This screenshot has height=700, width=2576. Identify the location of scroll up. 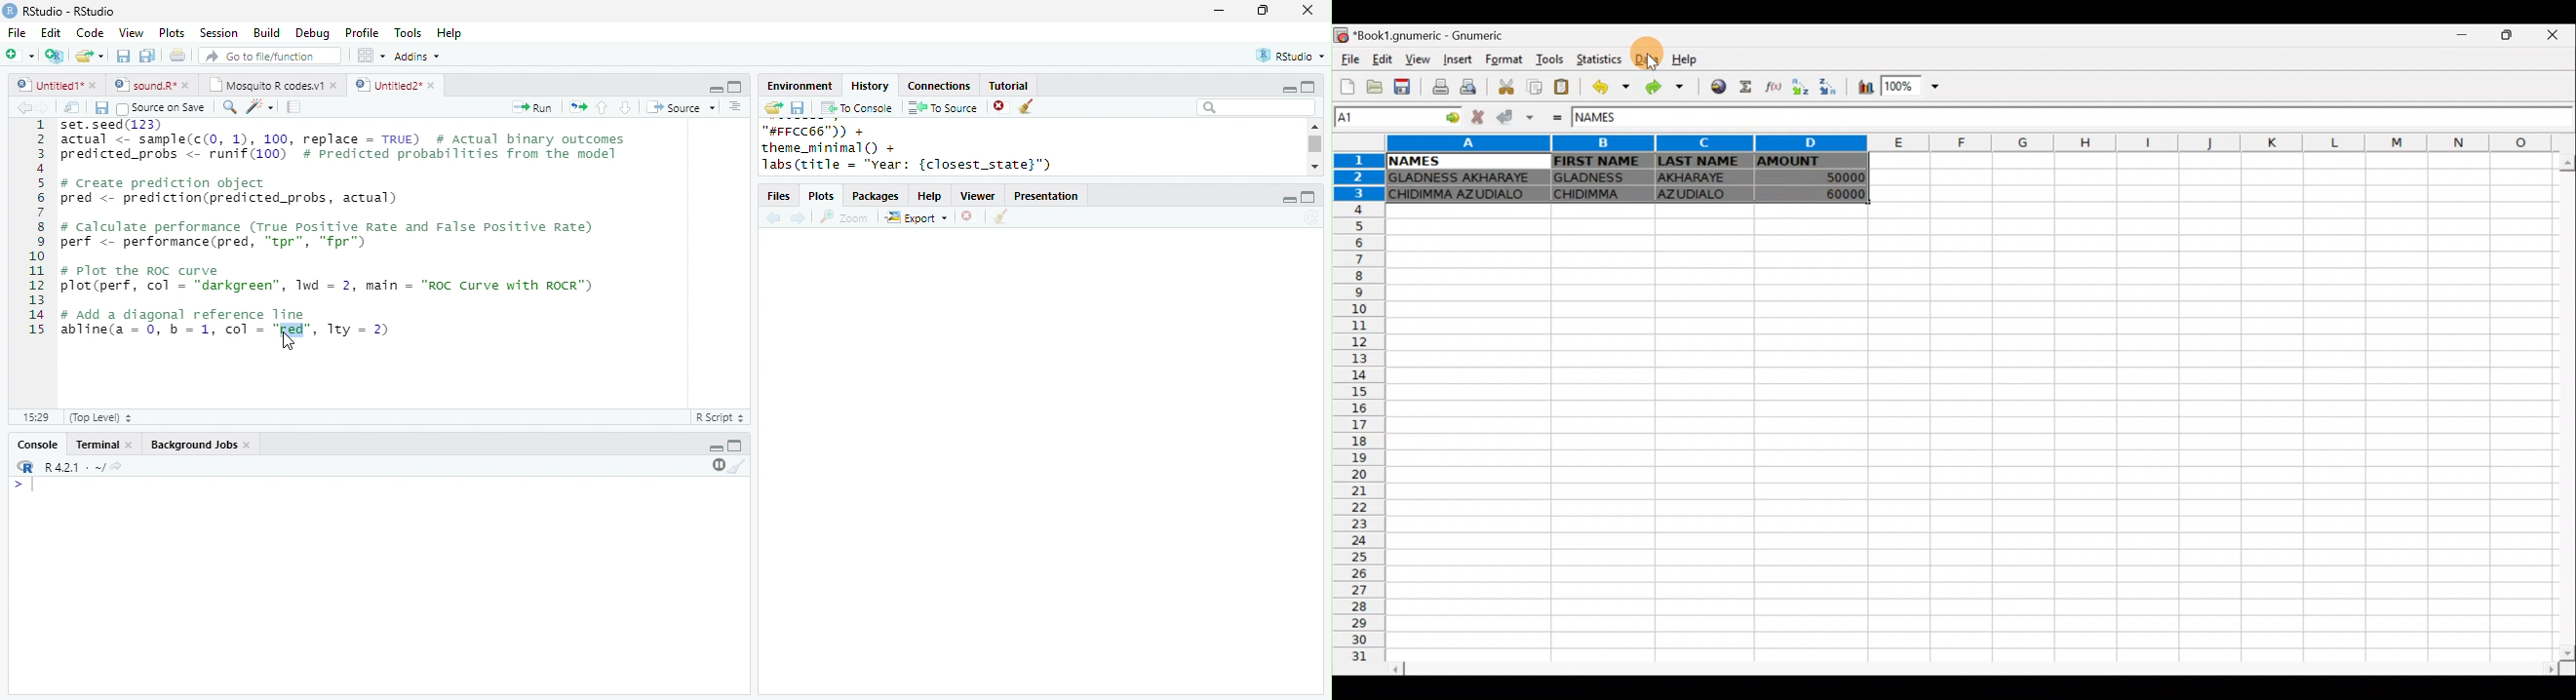
(1313, 126).